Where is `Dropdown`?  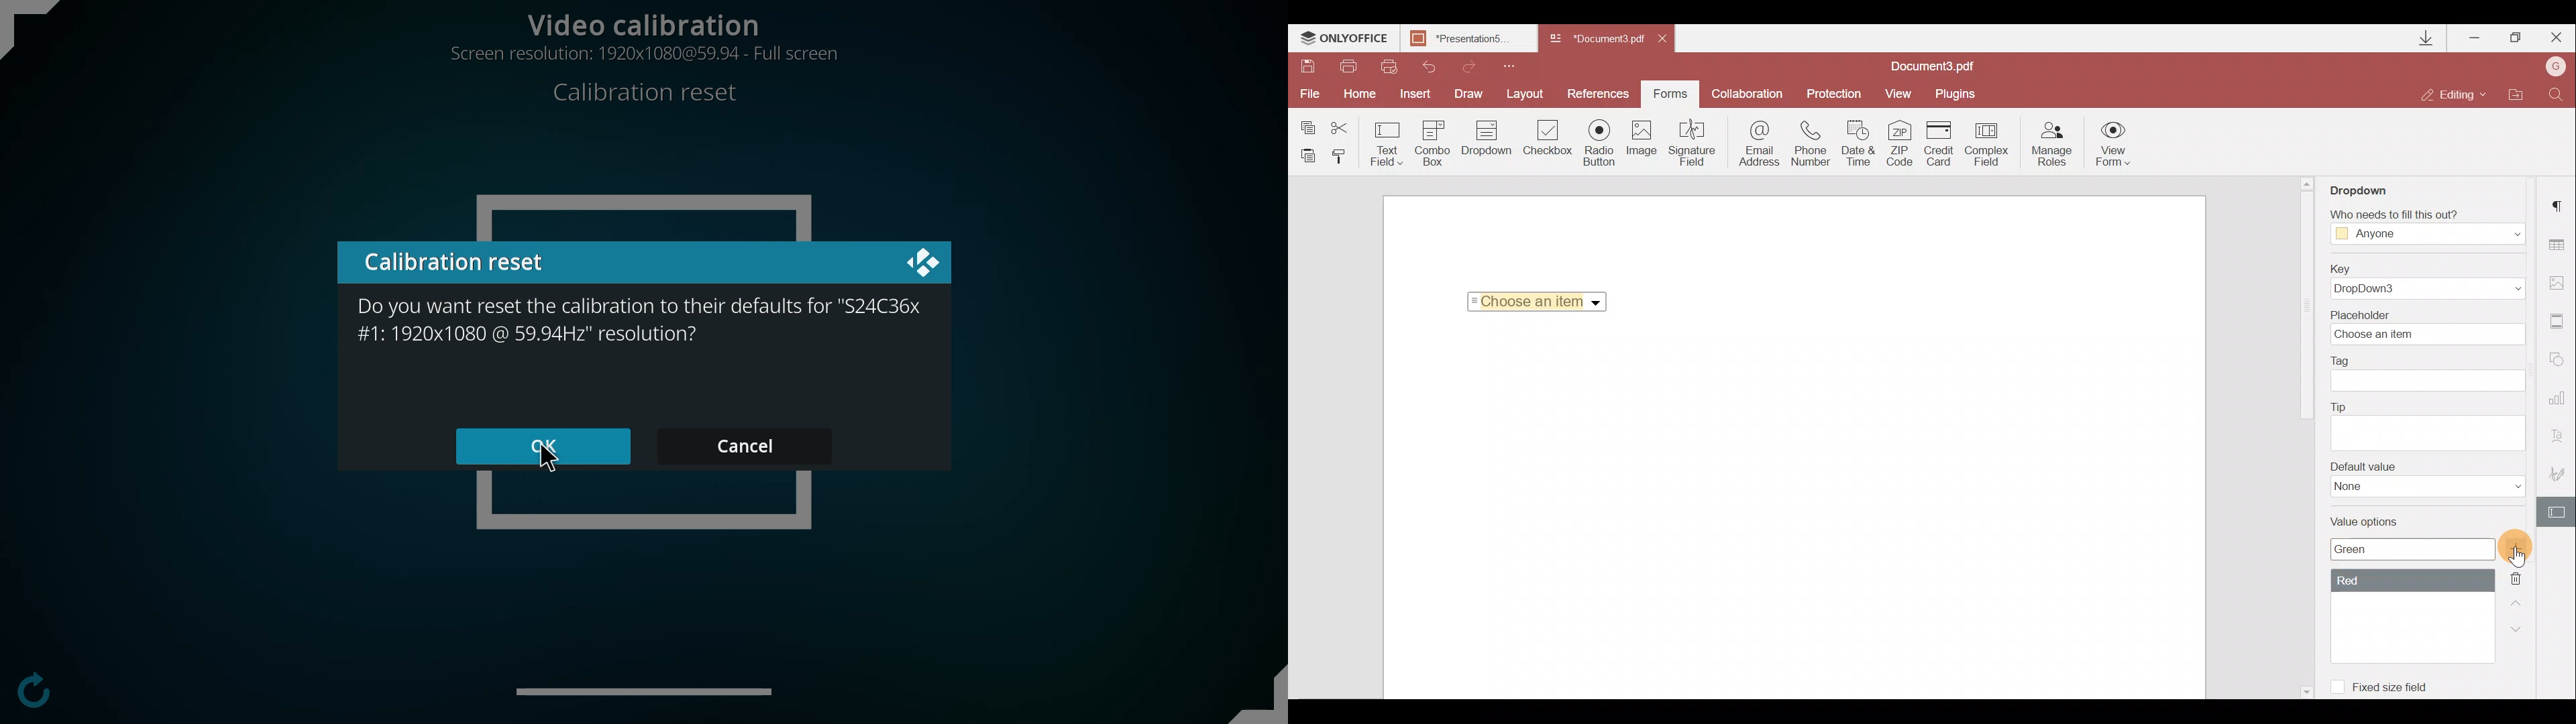
Dropdown is located at coordinates (2363, 189).